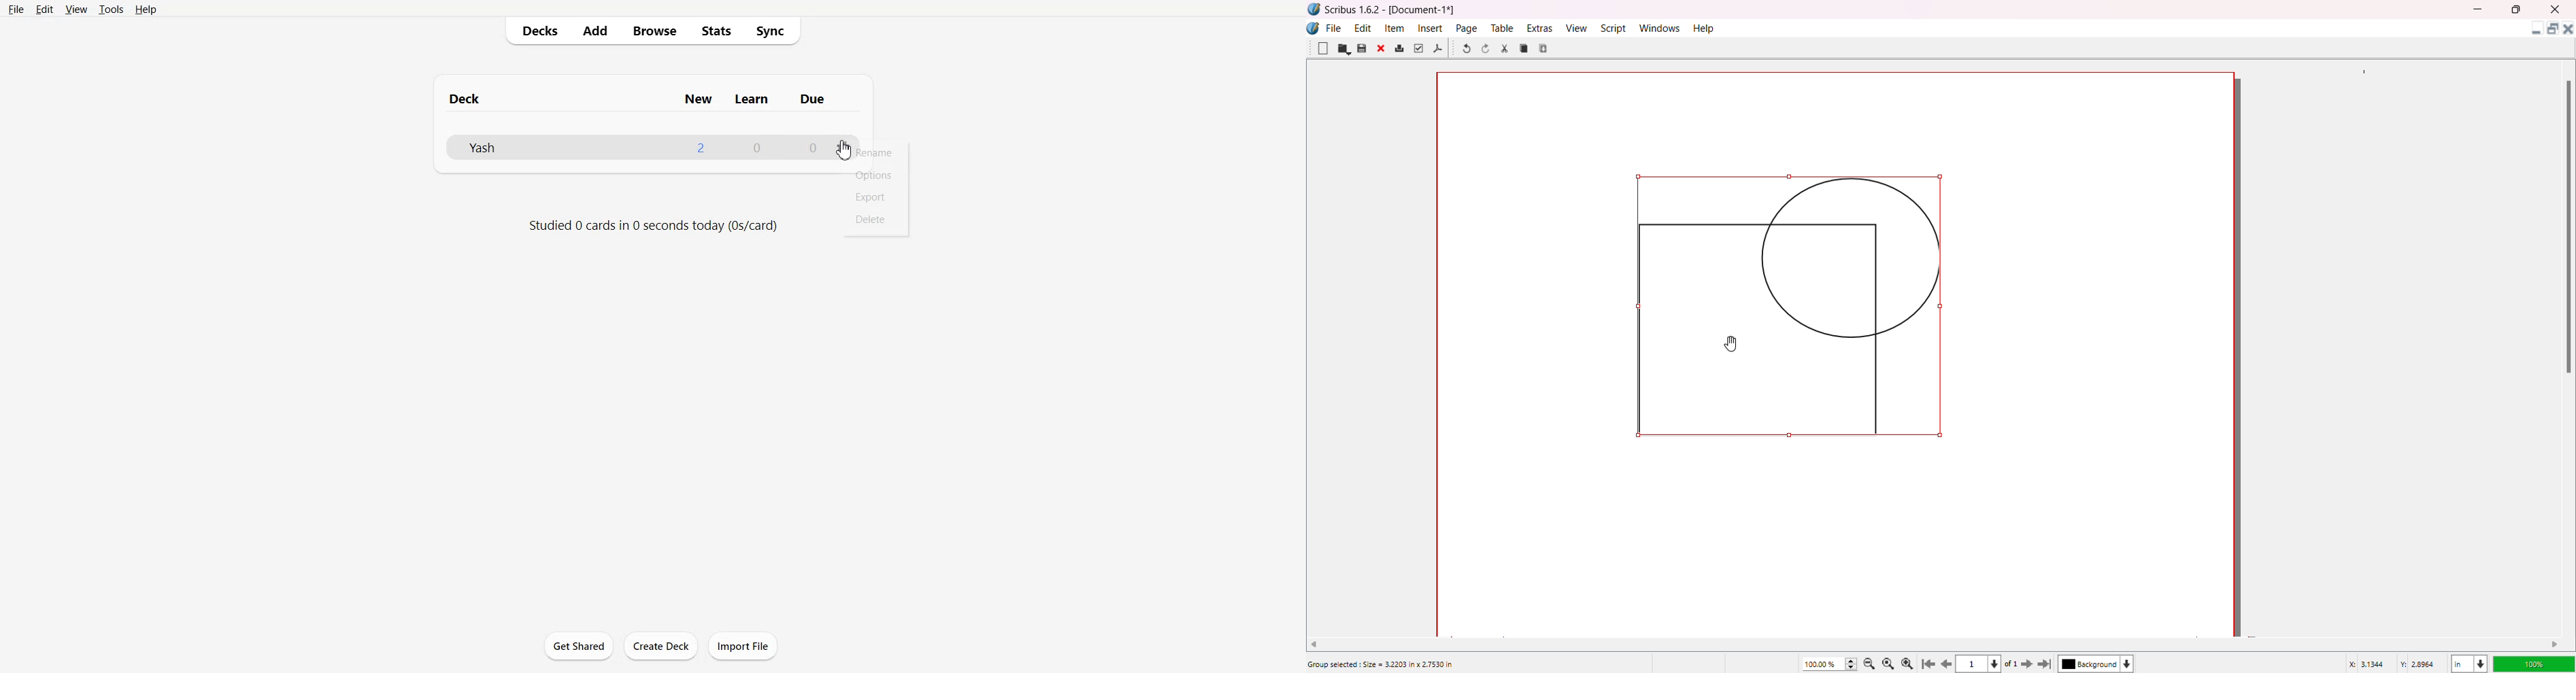 This screenshot has height=700, width=2576. Describe the element at coordinates (1891, 662) in the screenshot. I see `Zoom to 100` at that location.